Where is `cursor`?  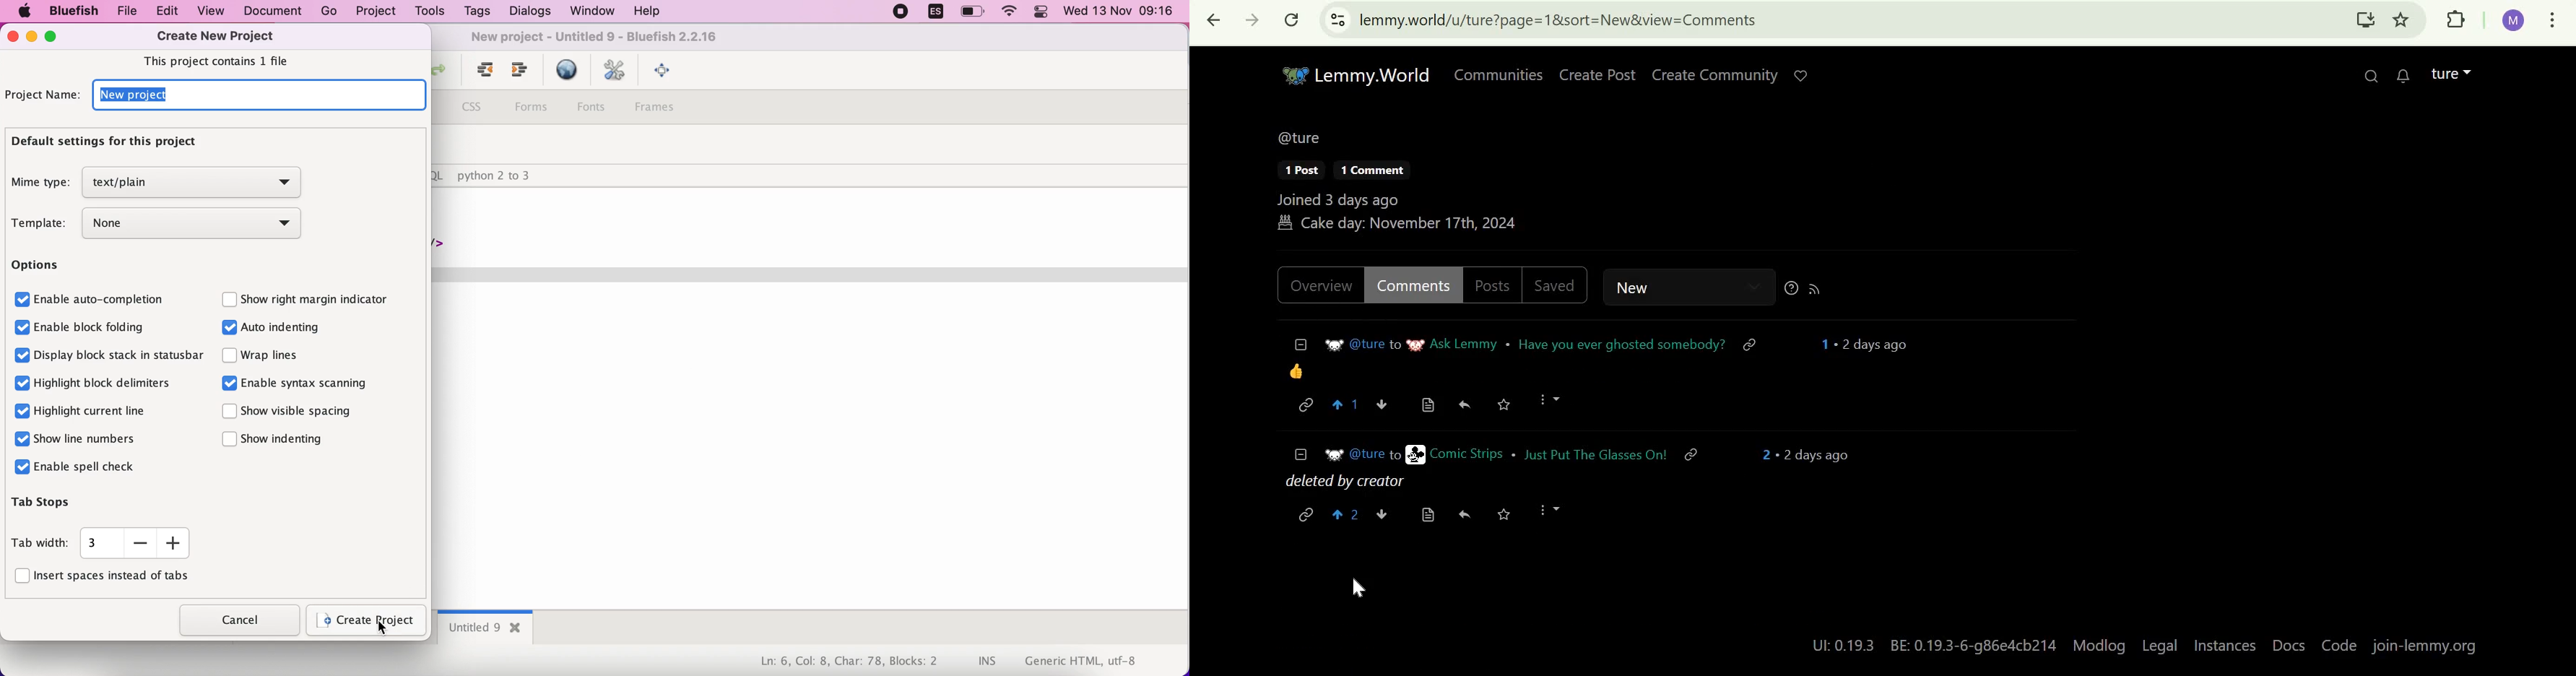 cursor is located at coordinates (386, 628).